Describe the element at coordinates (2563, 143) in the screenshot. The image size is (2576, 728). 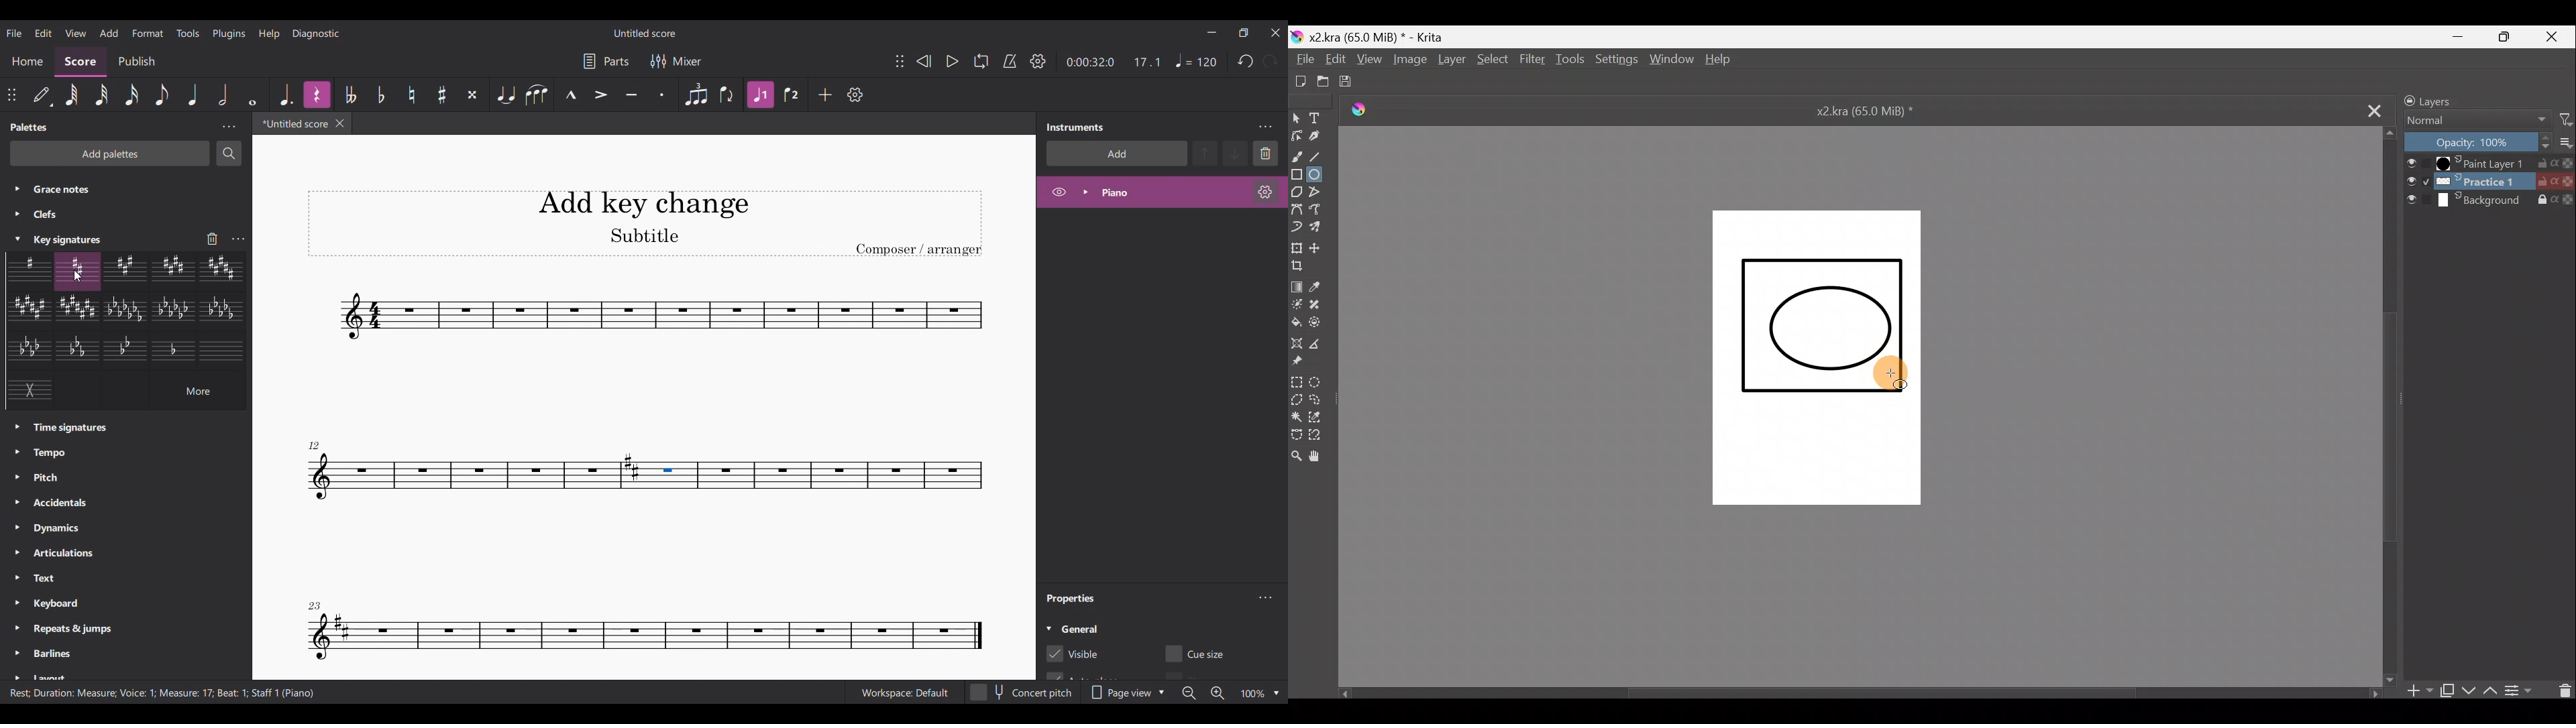
I see `More` at that location.